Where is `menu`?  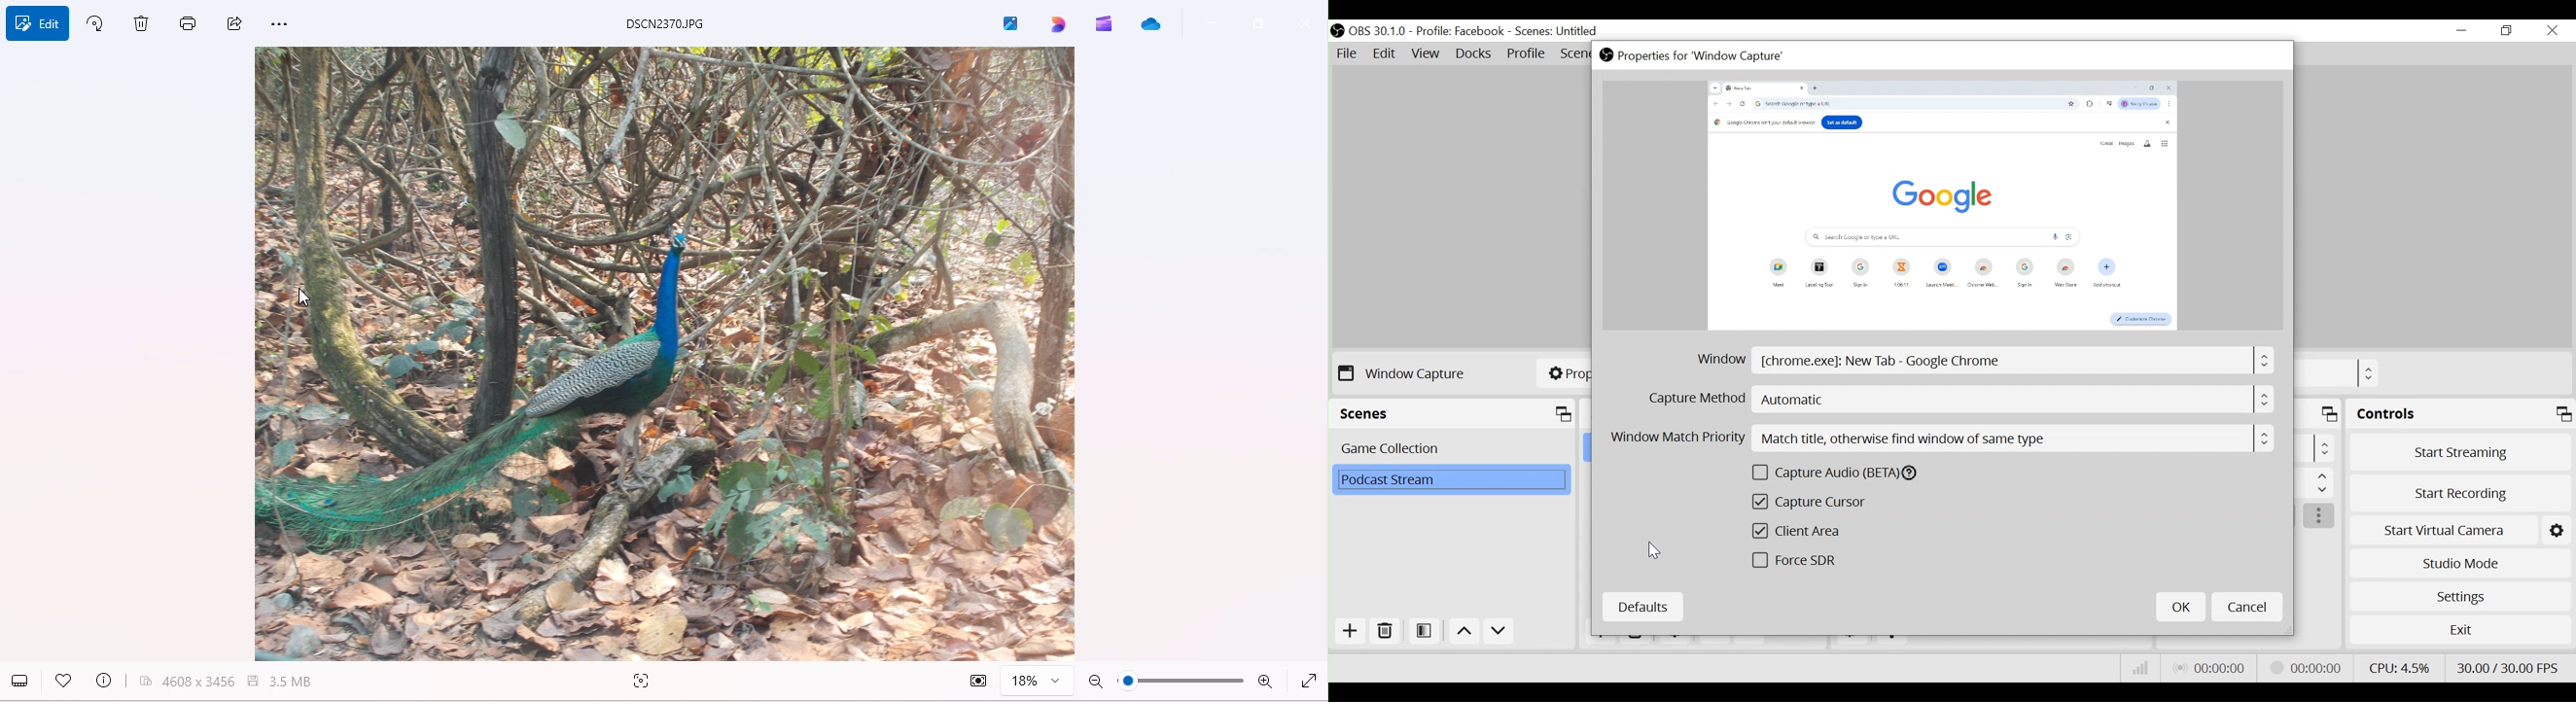
menu is located at coordinates (2369, 374).